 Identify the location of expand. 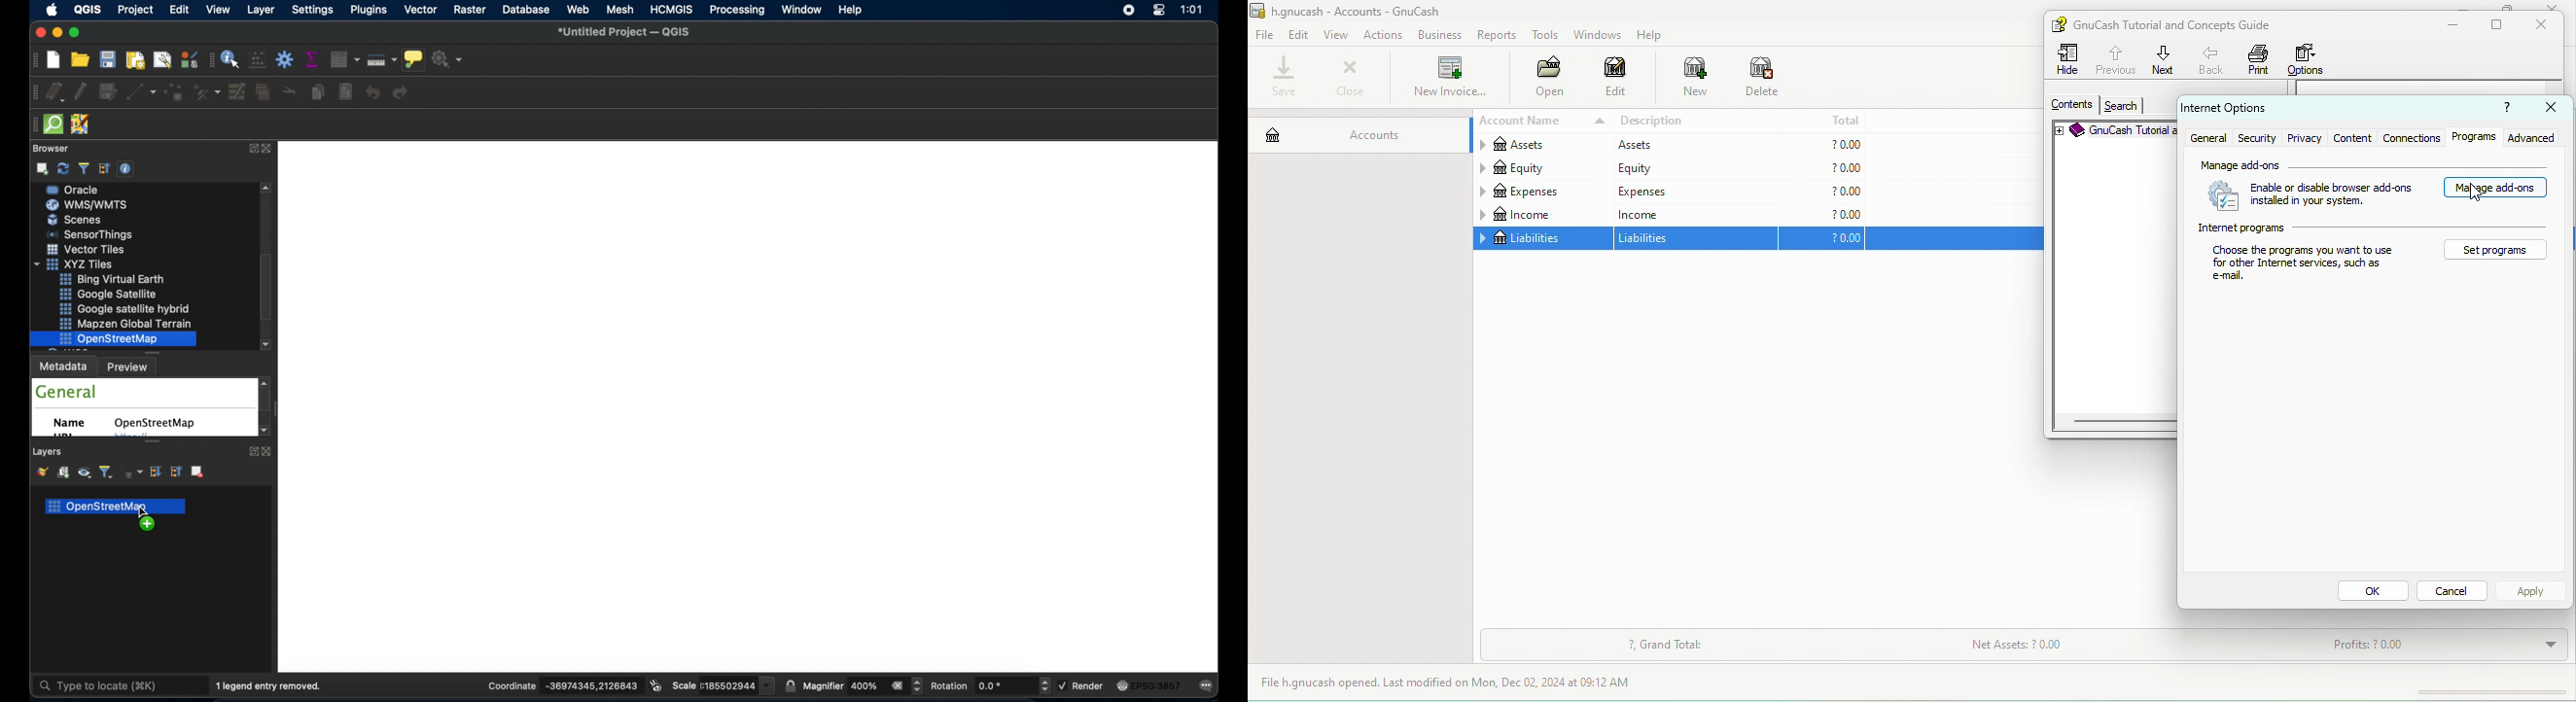
(251, 150).